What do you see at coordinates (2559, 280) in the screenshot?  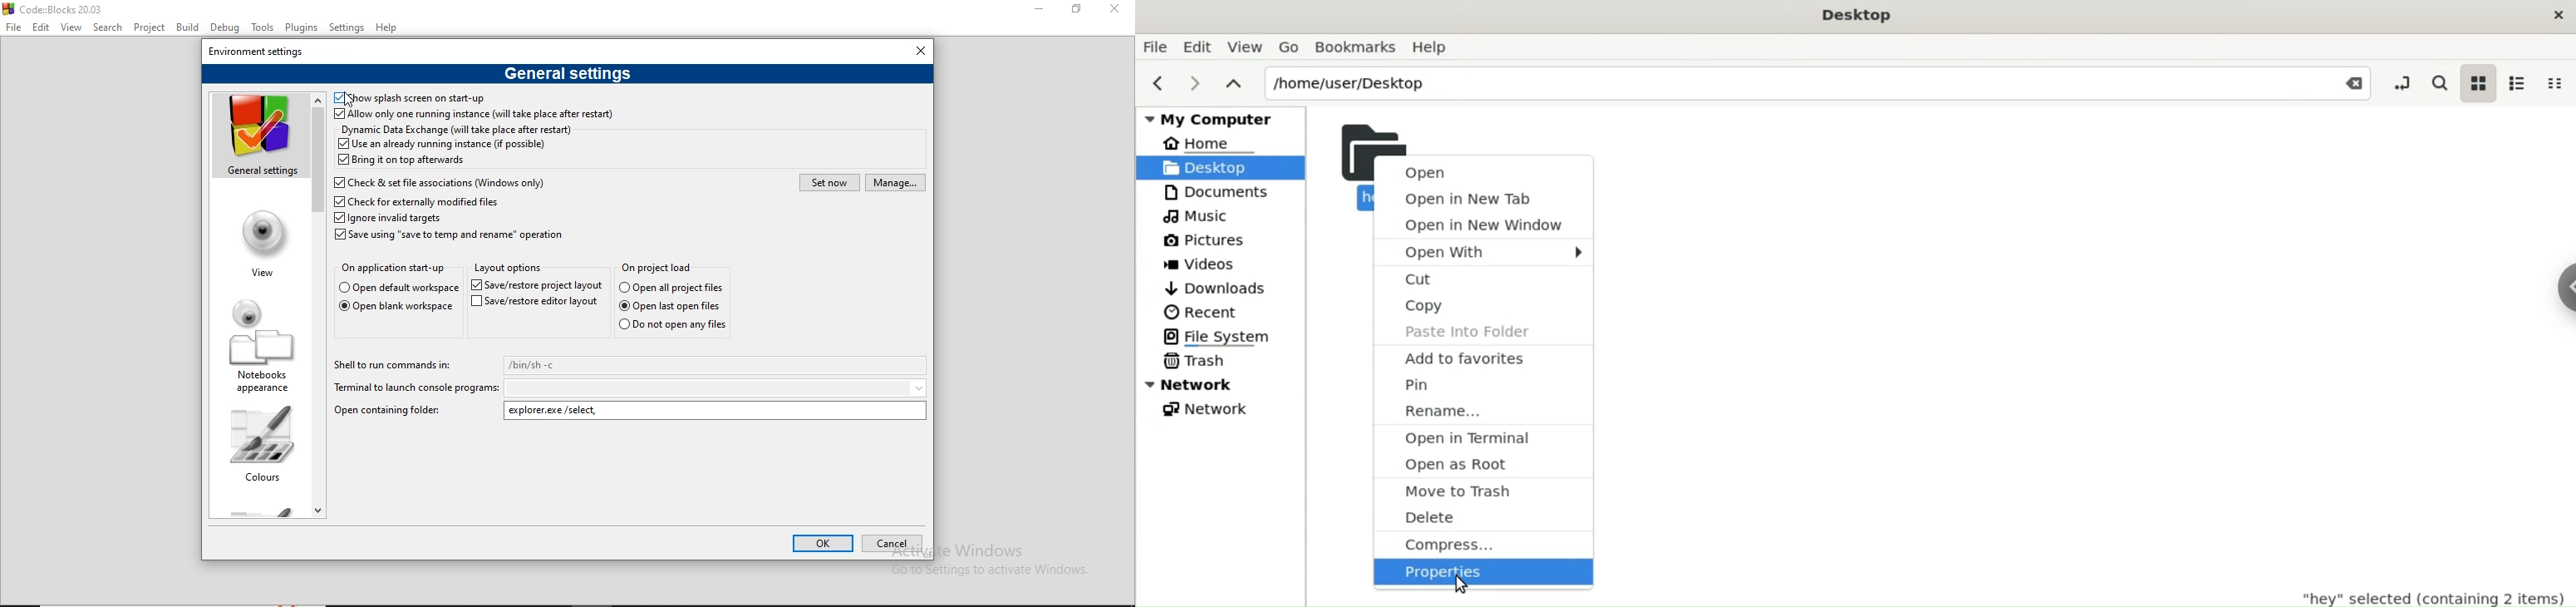 I see `Sidebar` at bounding box center [2559, 280].